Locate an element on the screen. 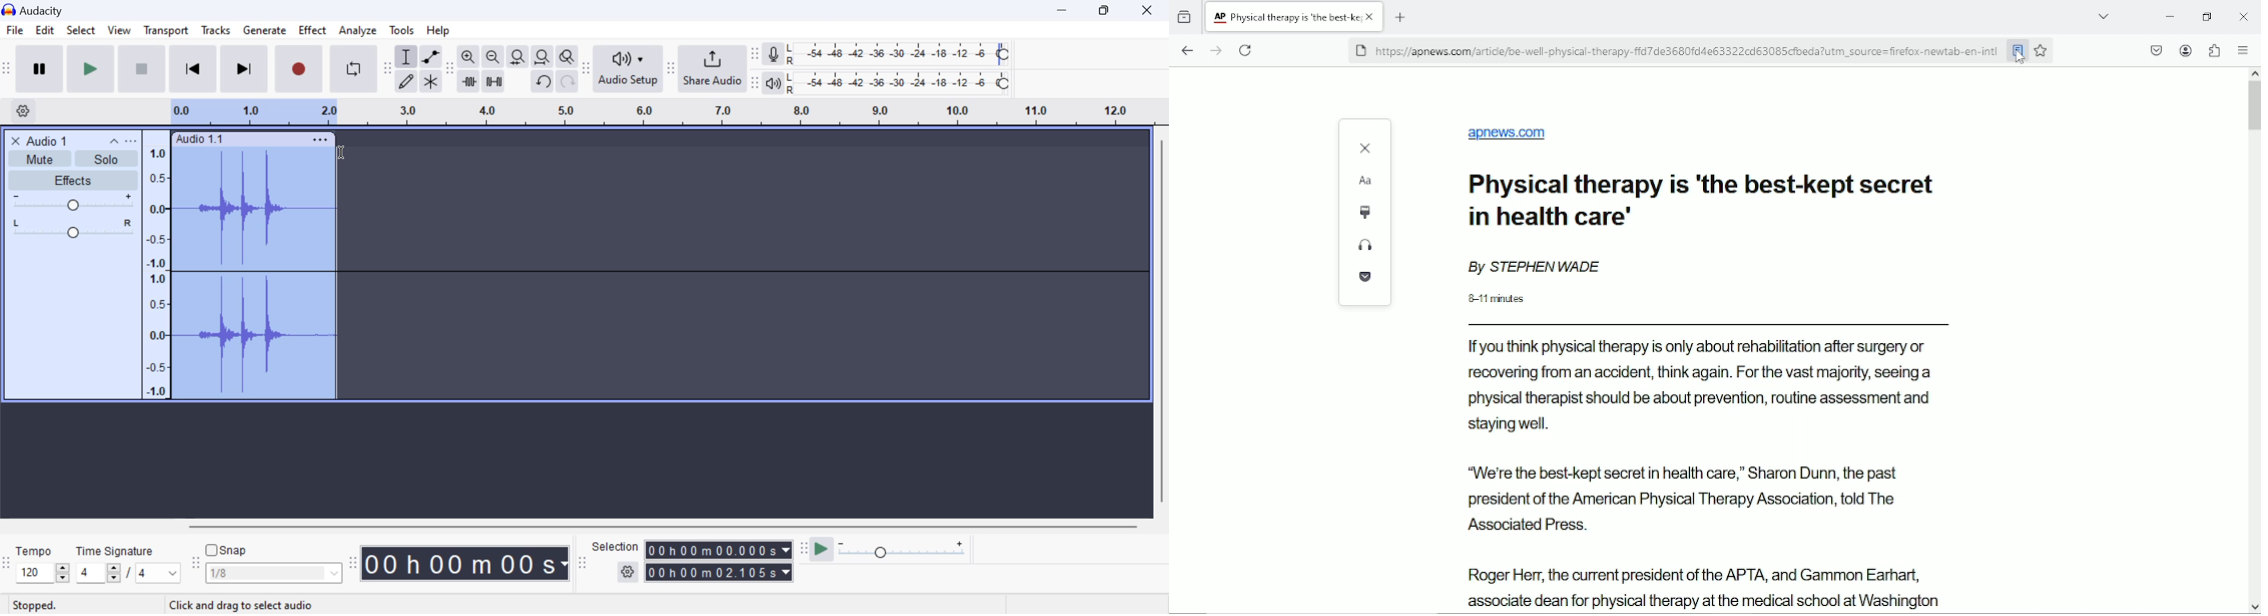 The image size is (2268, 616). fit selection to width is located at coordinates (517, 58).